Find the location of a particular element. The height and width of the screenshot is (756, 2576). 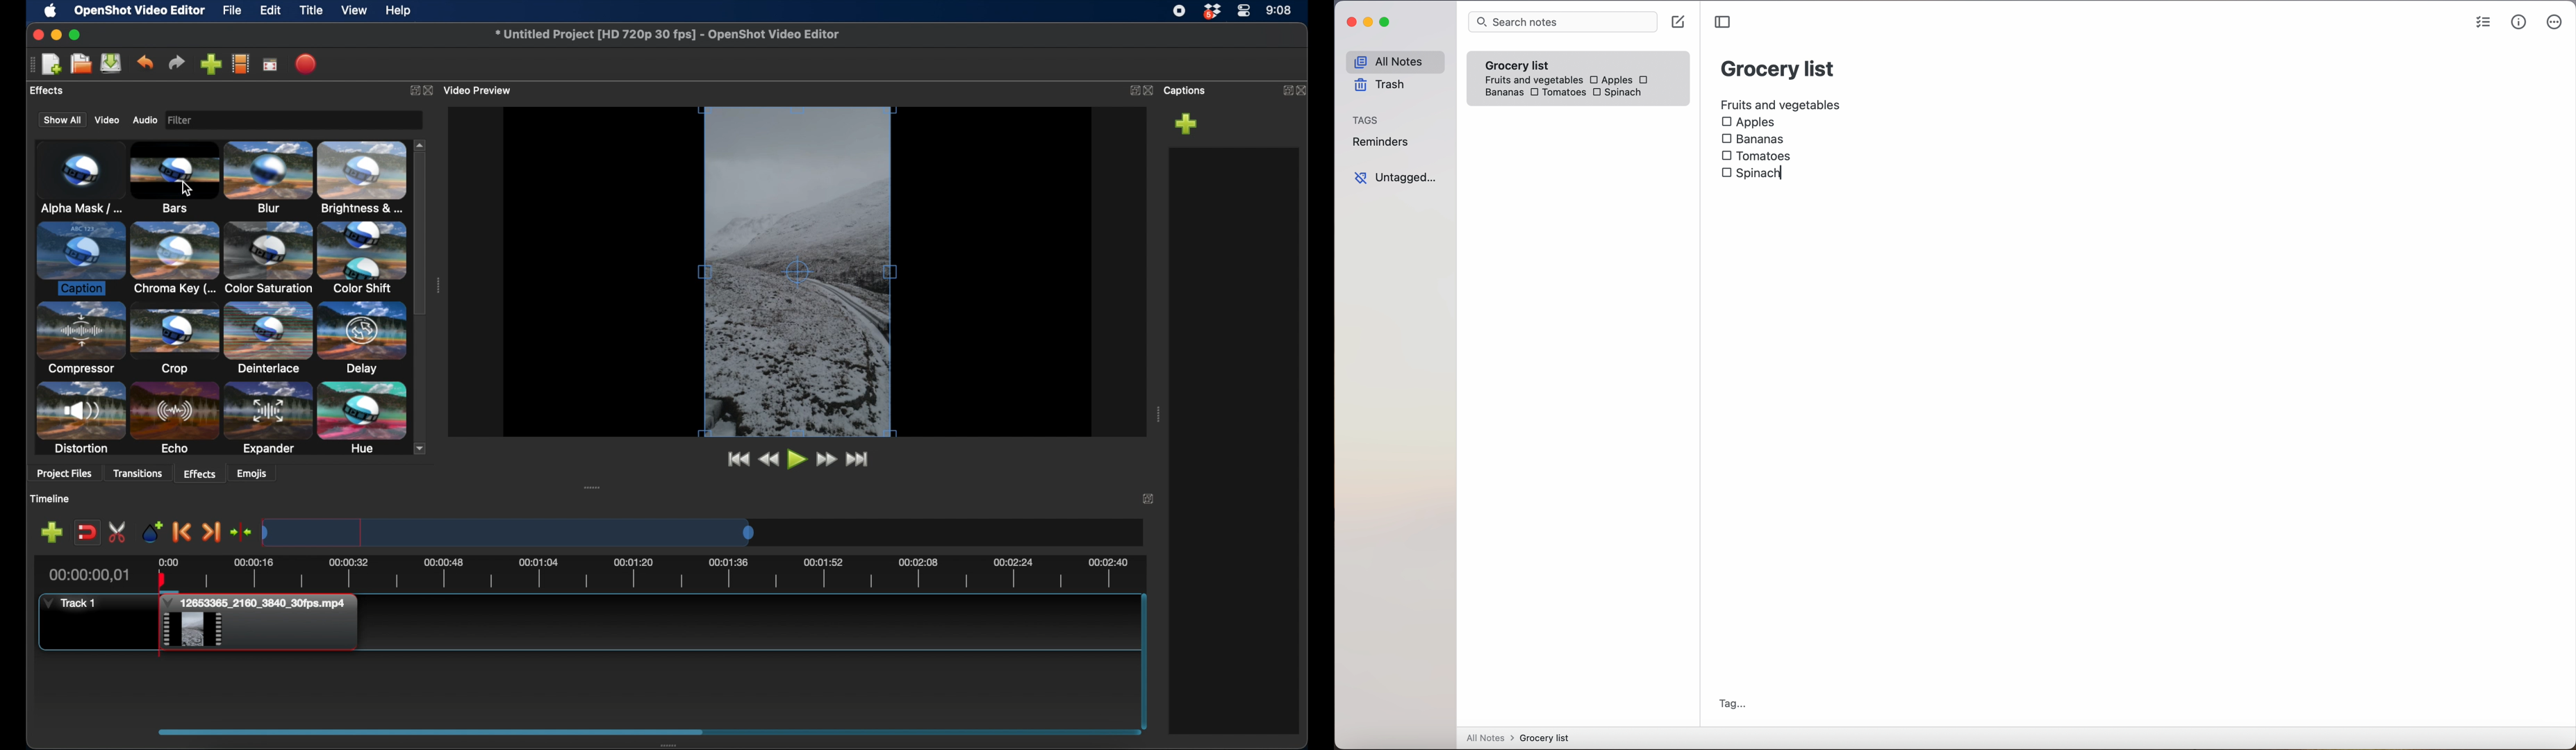

file is located at coordinates (233, 11).